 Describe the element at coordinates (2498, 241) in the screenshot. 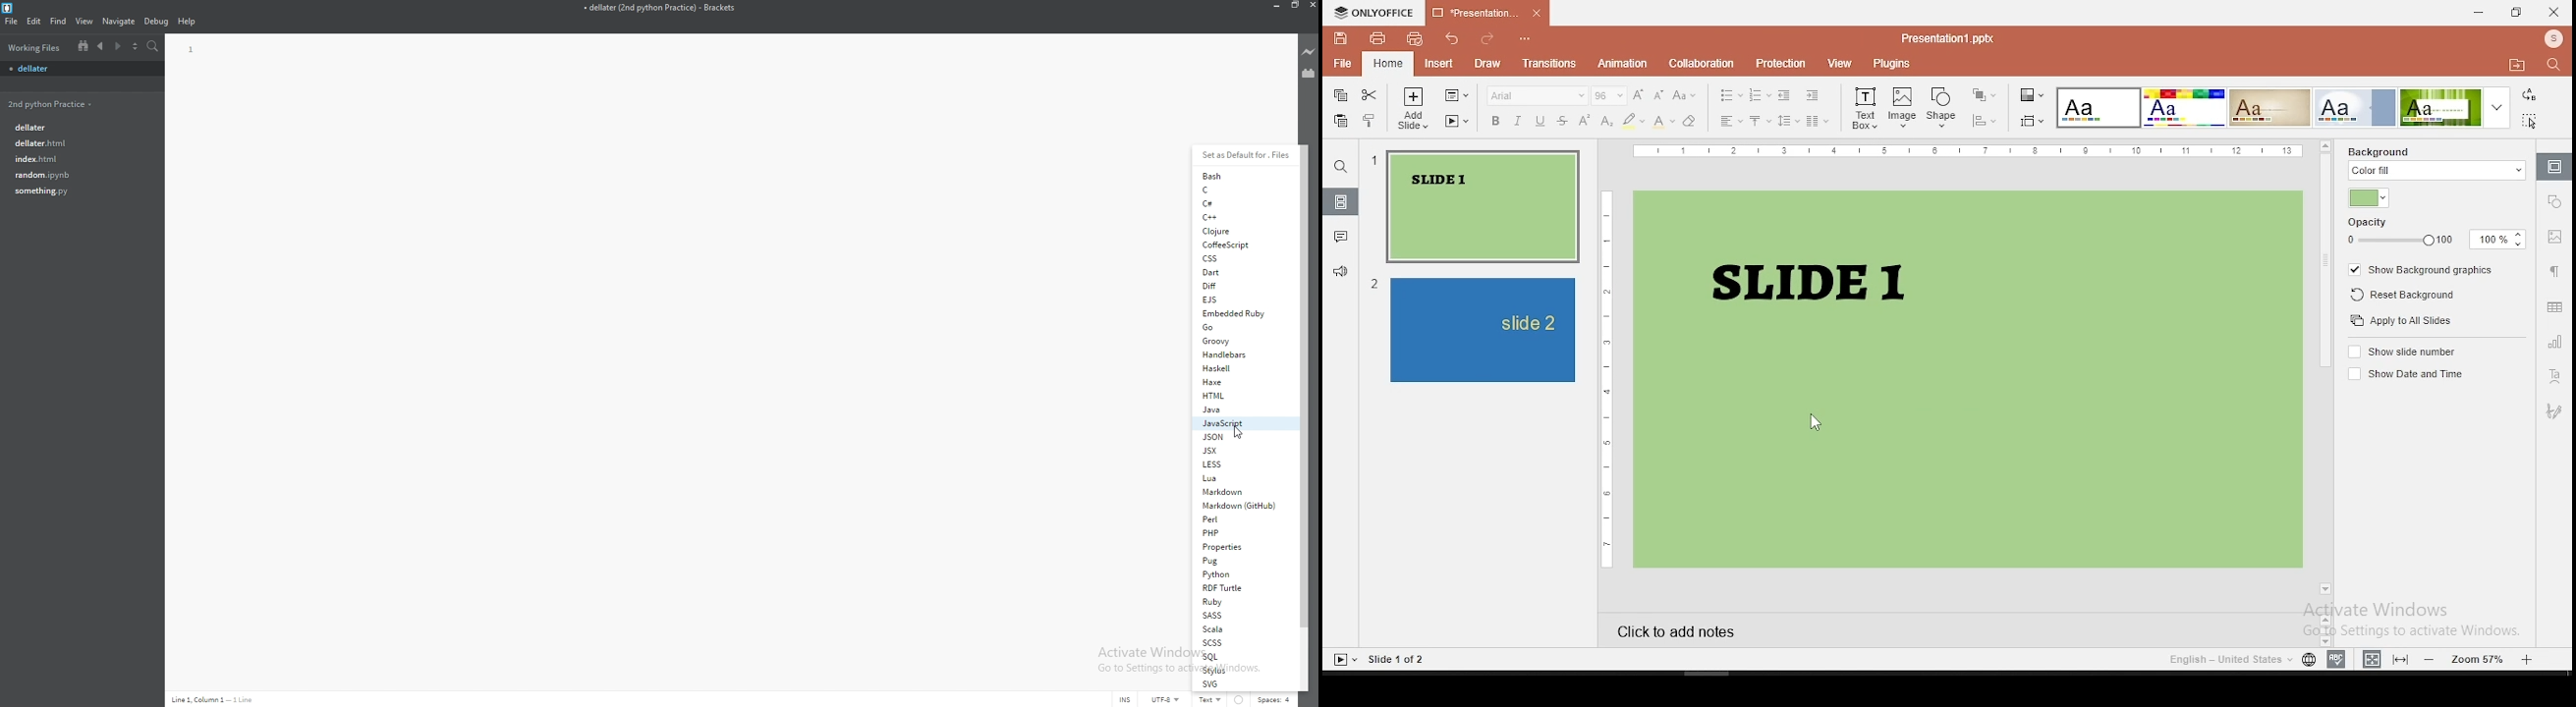

I see `opacity input` at that location.